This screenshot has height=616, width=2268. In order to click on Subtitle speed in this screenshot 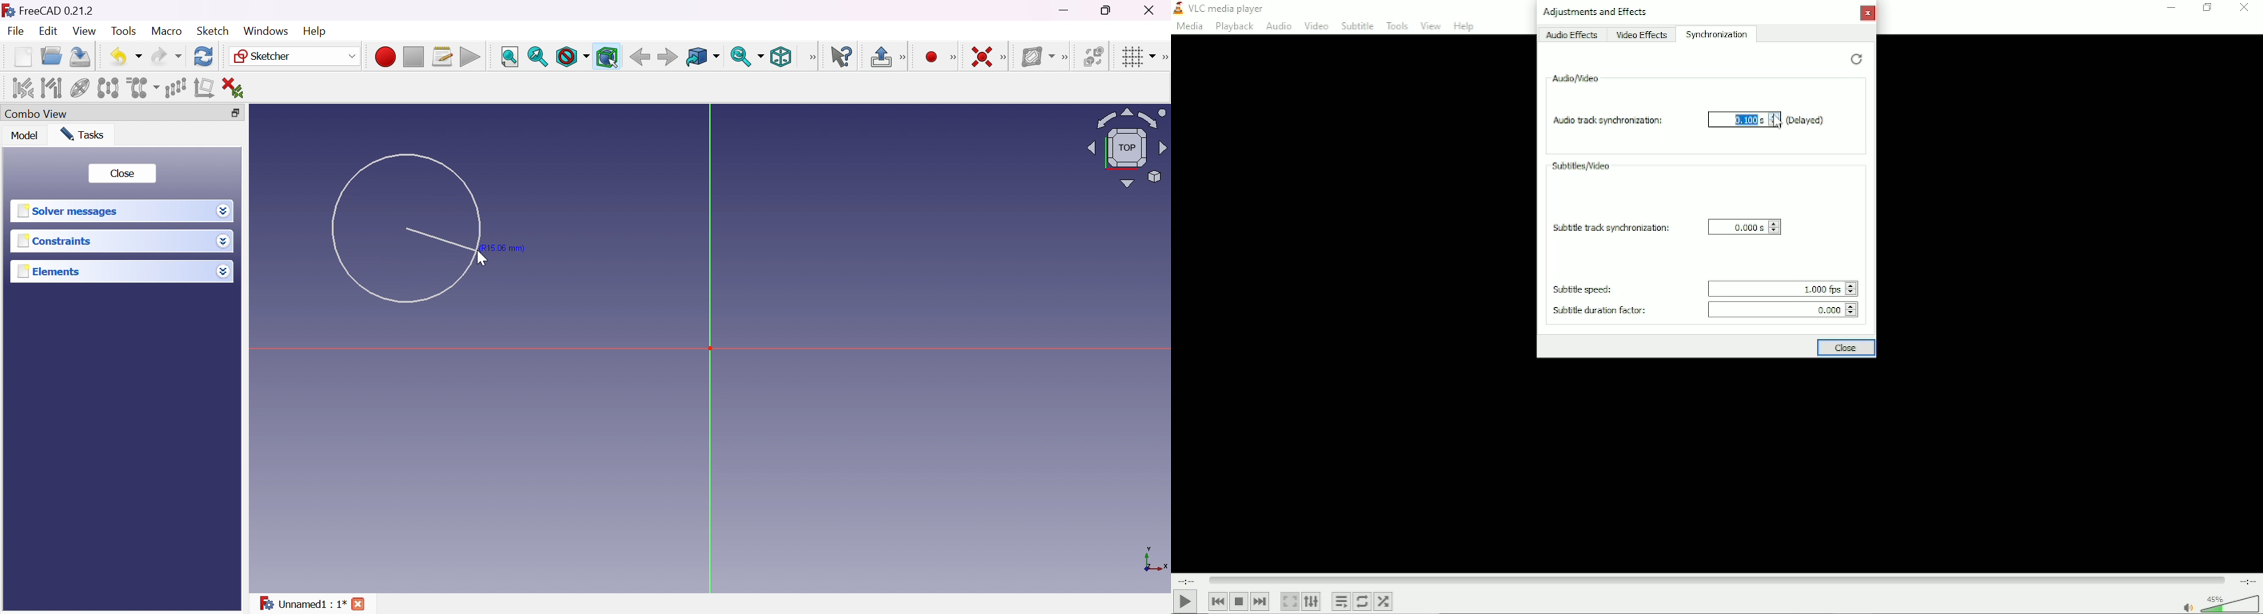, I will do `click(1581, 289)`.